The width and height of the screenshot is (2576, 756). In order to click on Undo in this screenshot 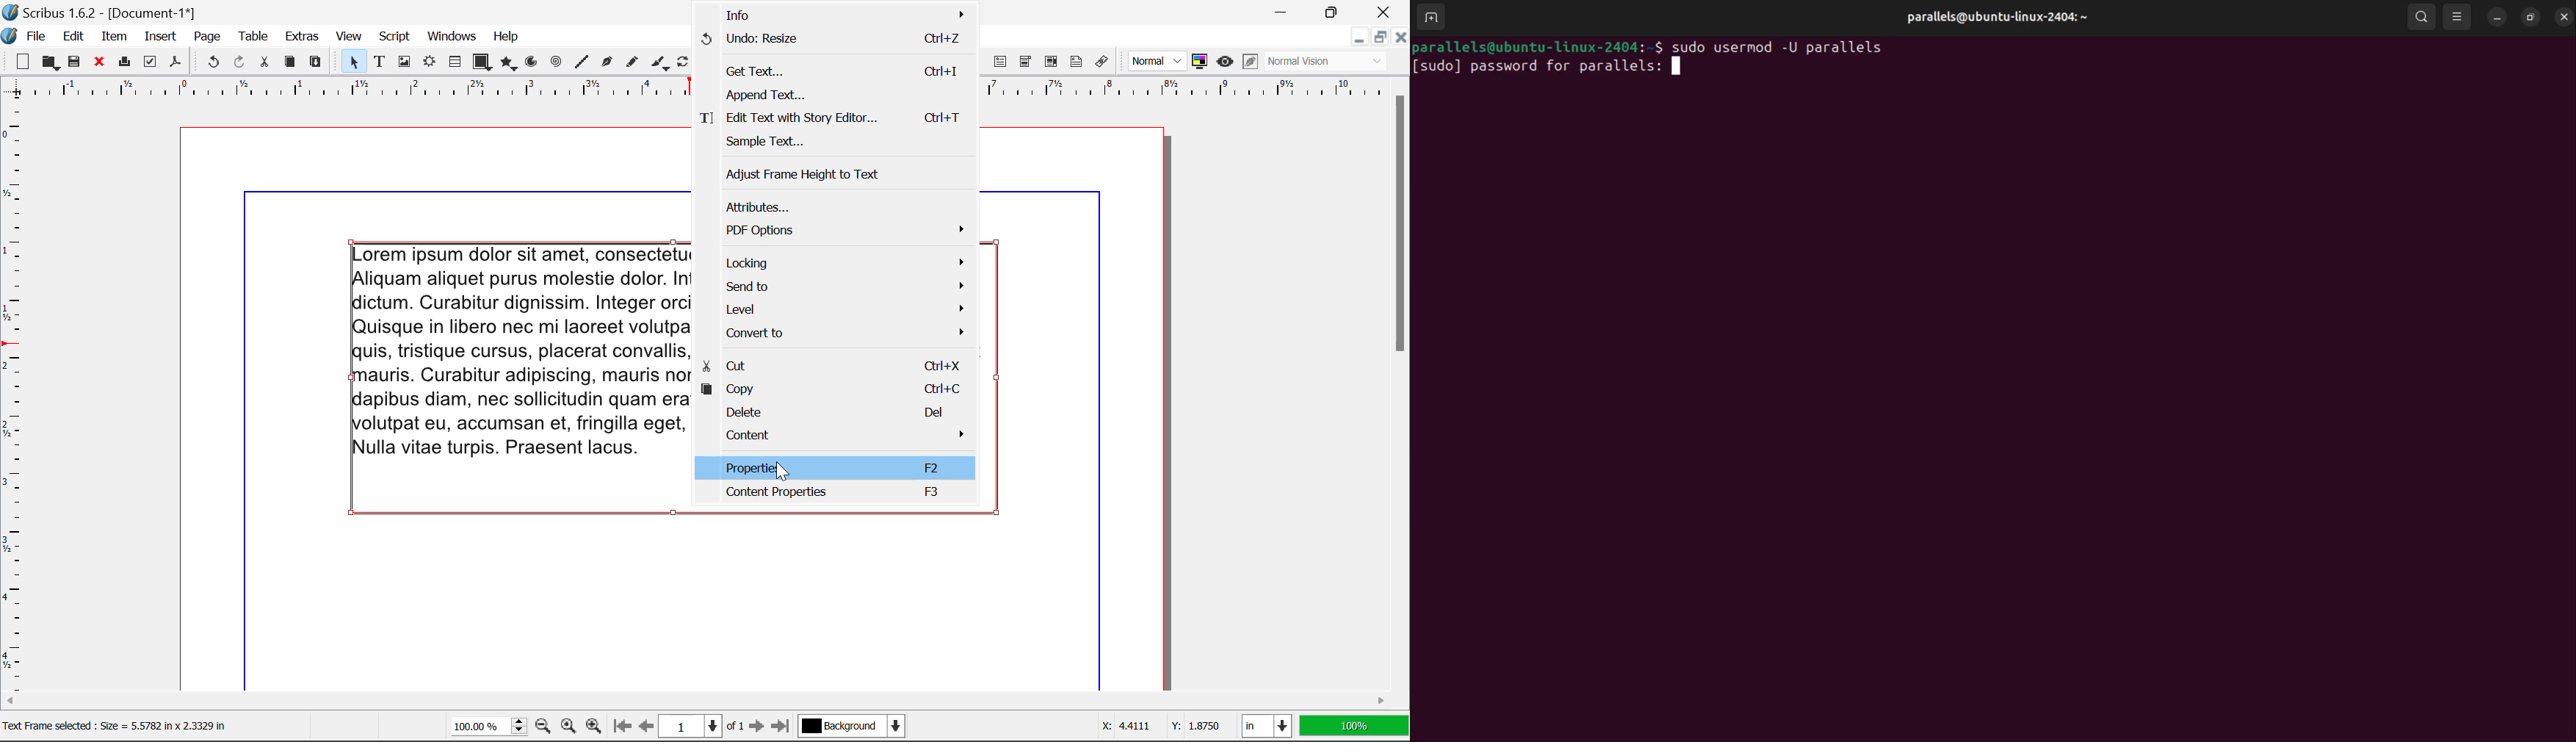, I will do `click(832, 39)`.